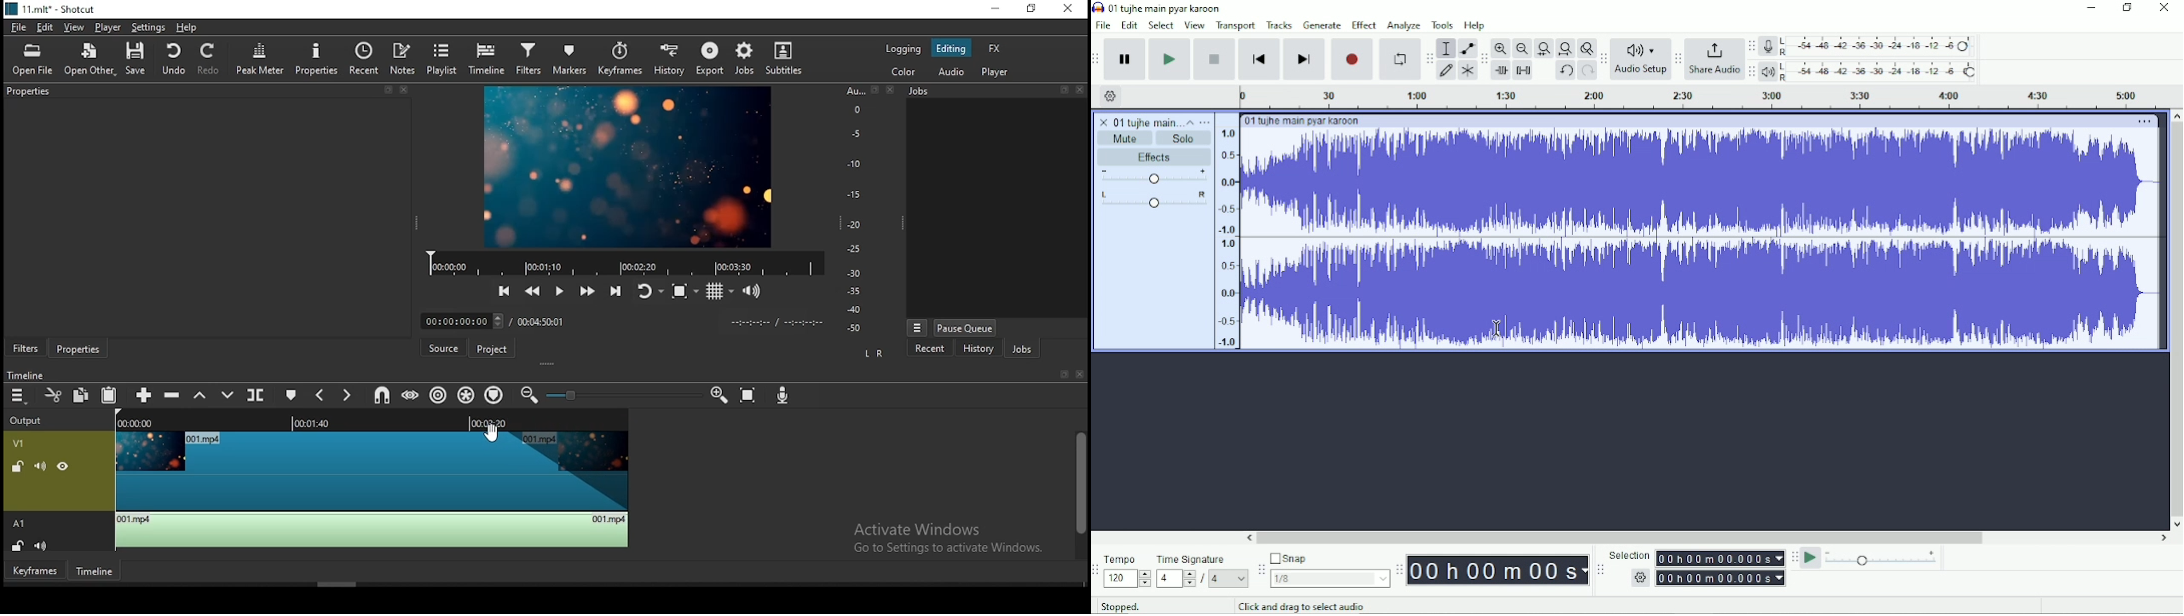 The height and width of the screenshot is (616, 2184). I want to click on previous marker, so click(320, 395).